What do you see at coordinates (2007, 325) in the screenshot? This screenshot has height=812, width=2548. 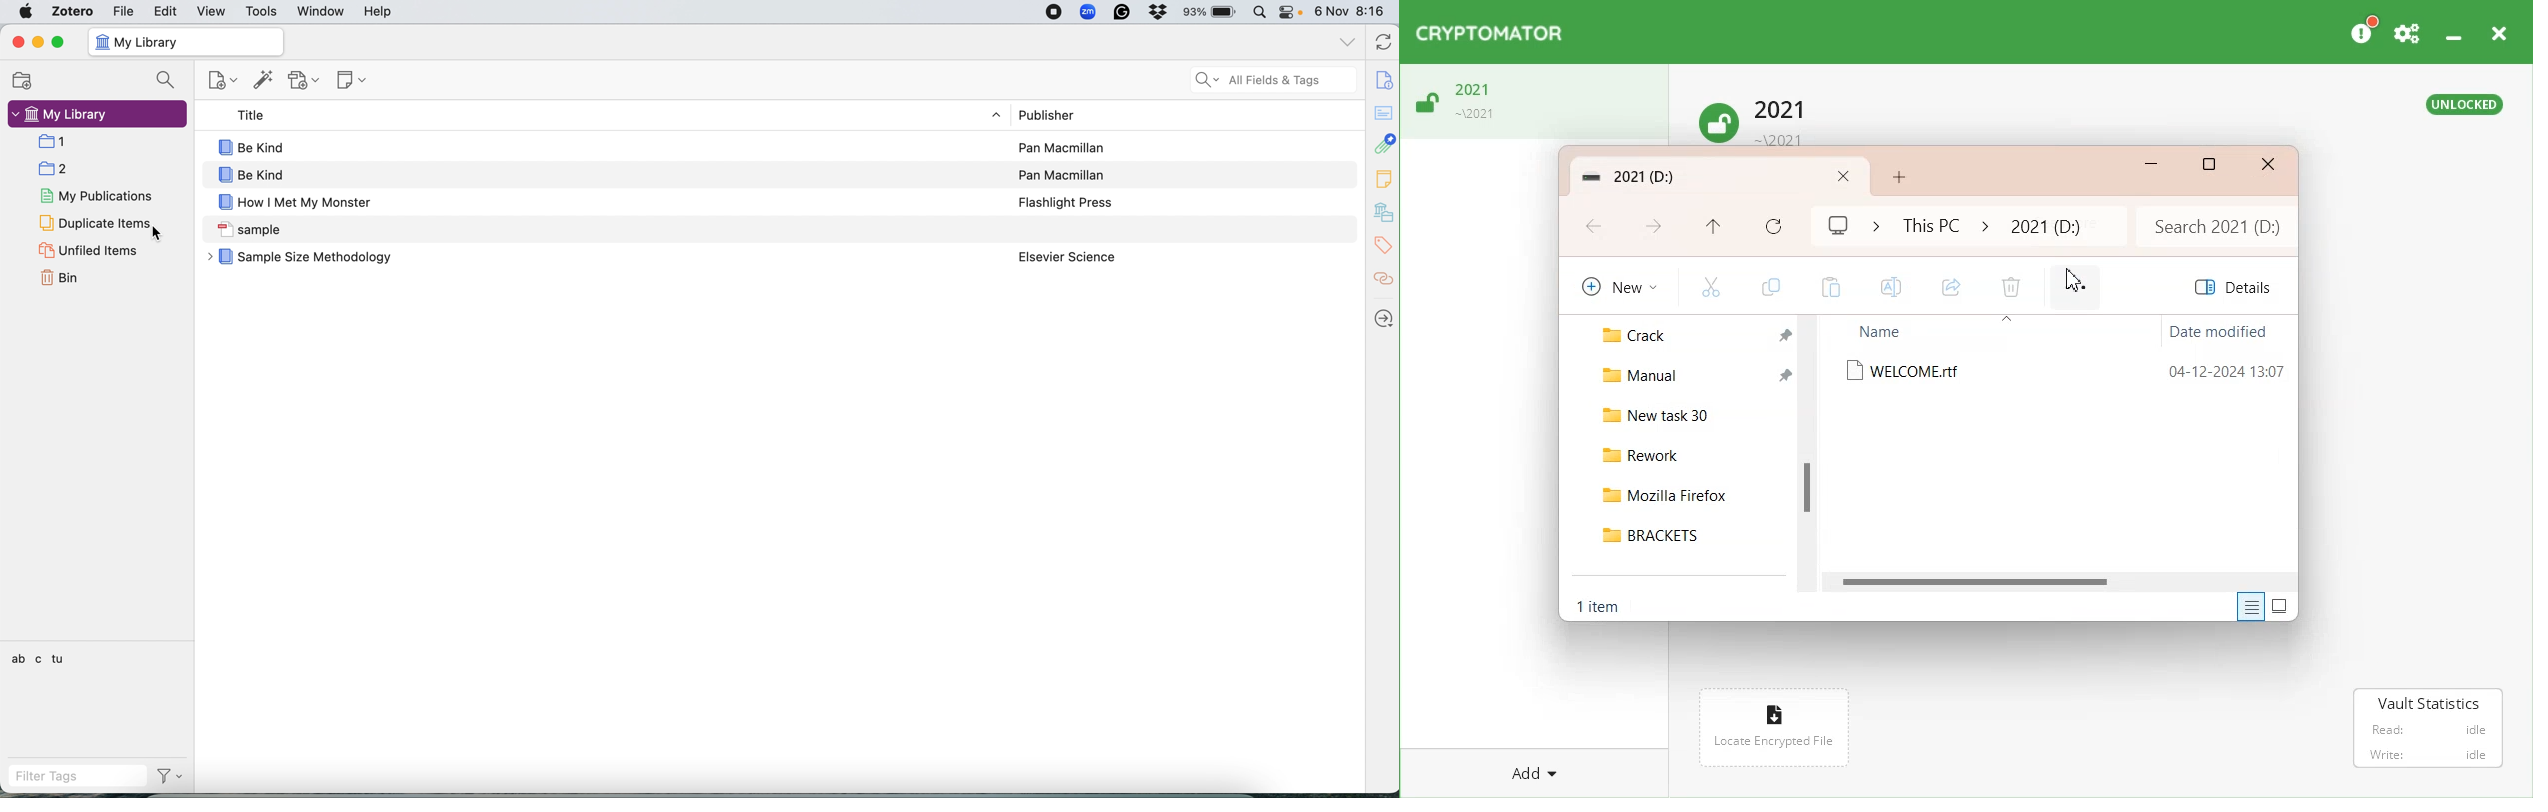 I see `icon` at bounding box center [2007, 325].